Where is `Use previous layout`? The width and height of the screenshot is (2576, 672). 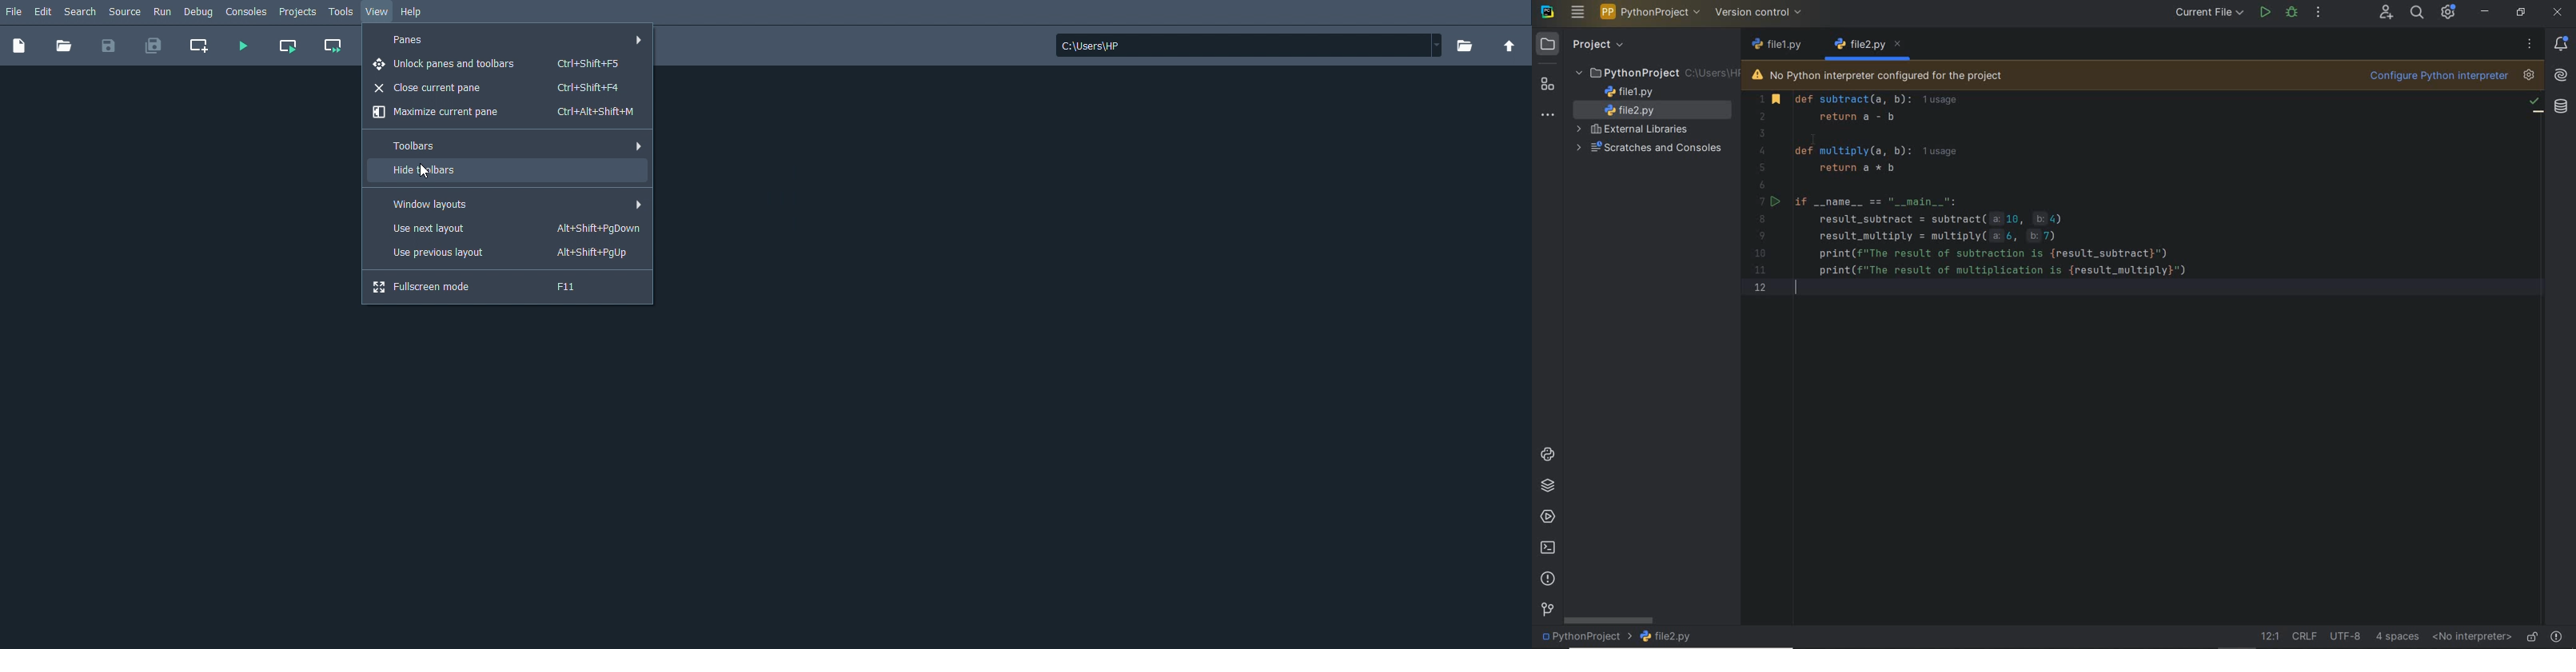
Use previous layout is located at coordinates (504, 253).